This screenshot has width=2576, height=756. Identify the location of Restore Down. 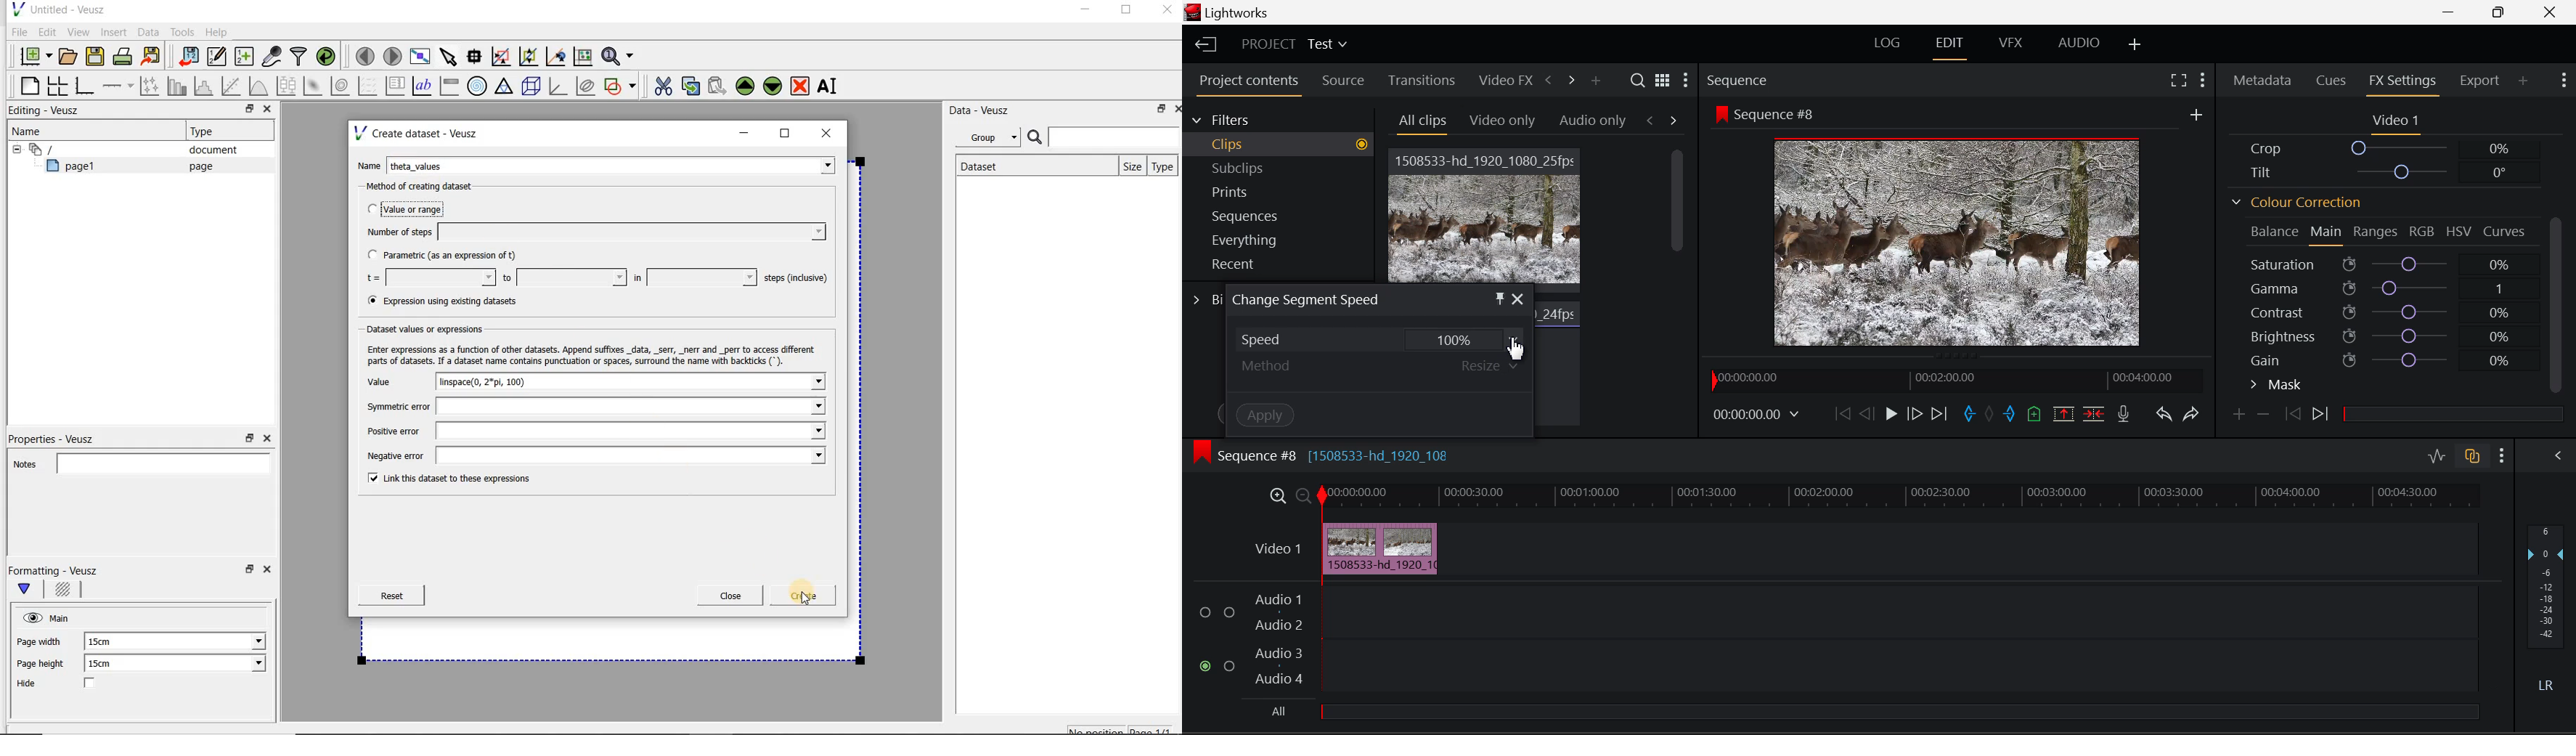
(2450, 12).